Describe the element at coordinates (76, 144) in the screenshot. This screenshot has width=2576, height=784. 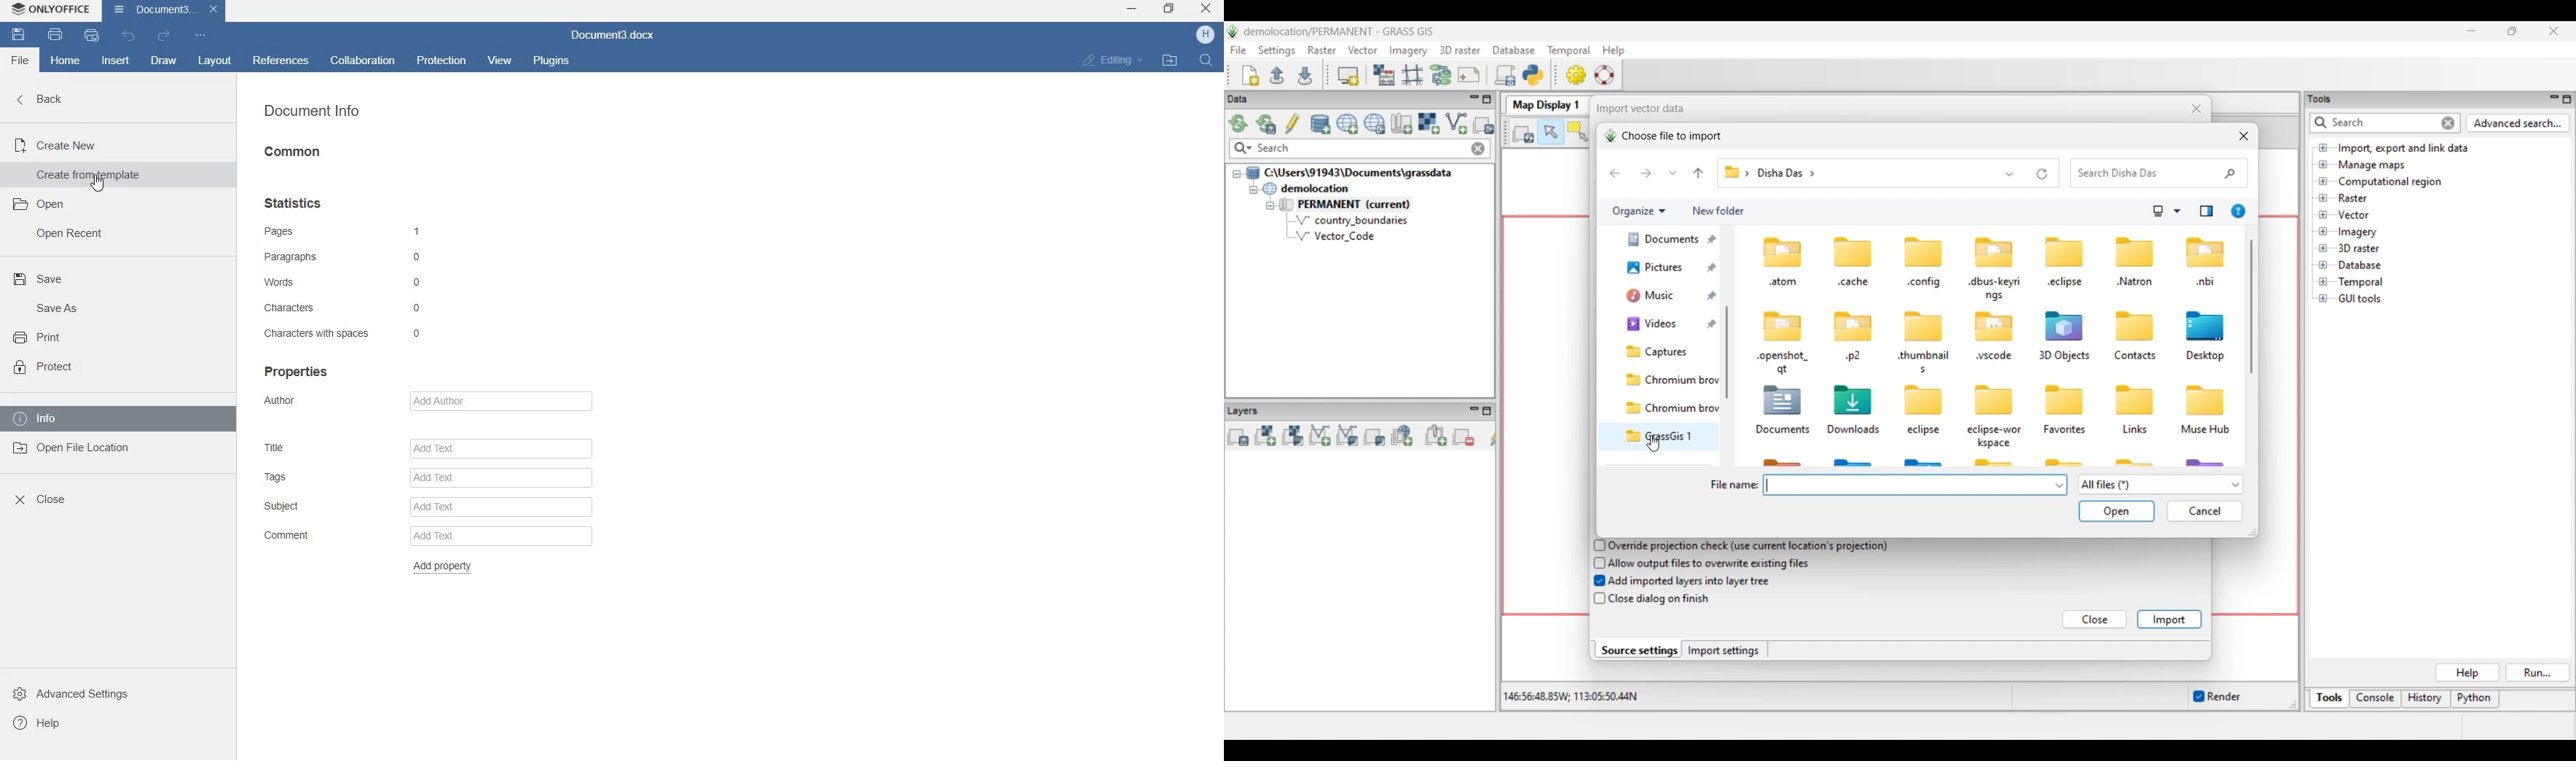
I see `create new` at that location.